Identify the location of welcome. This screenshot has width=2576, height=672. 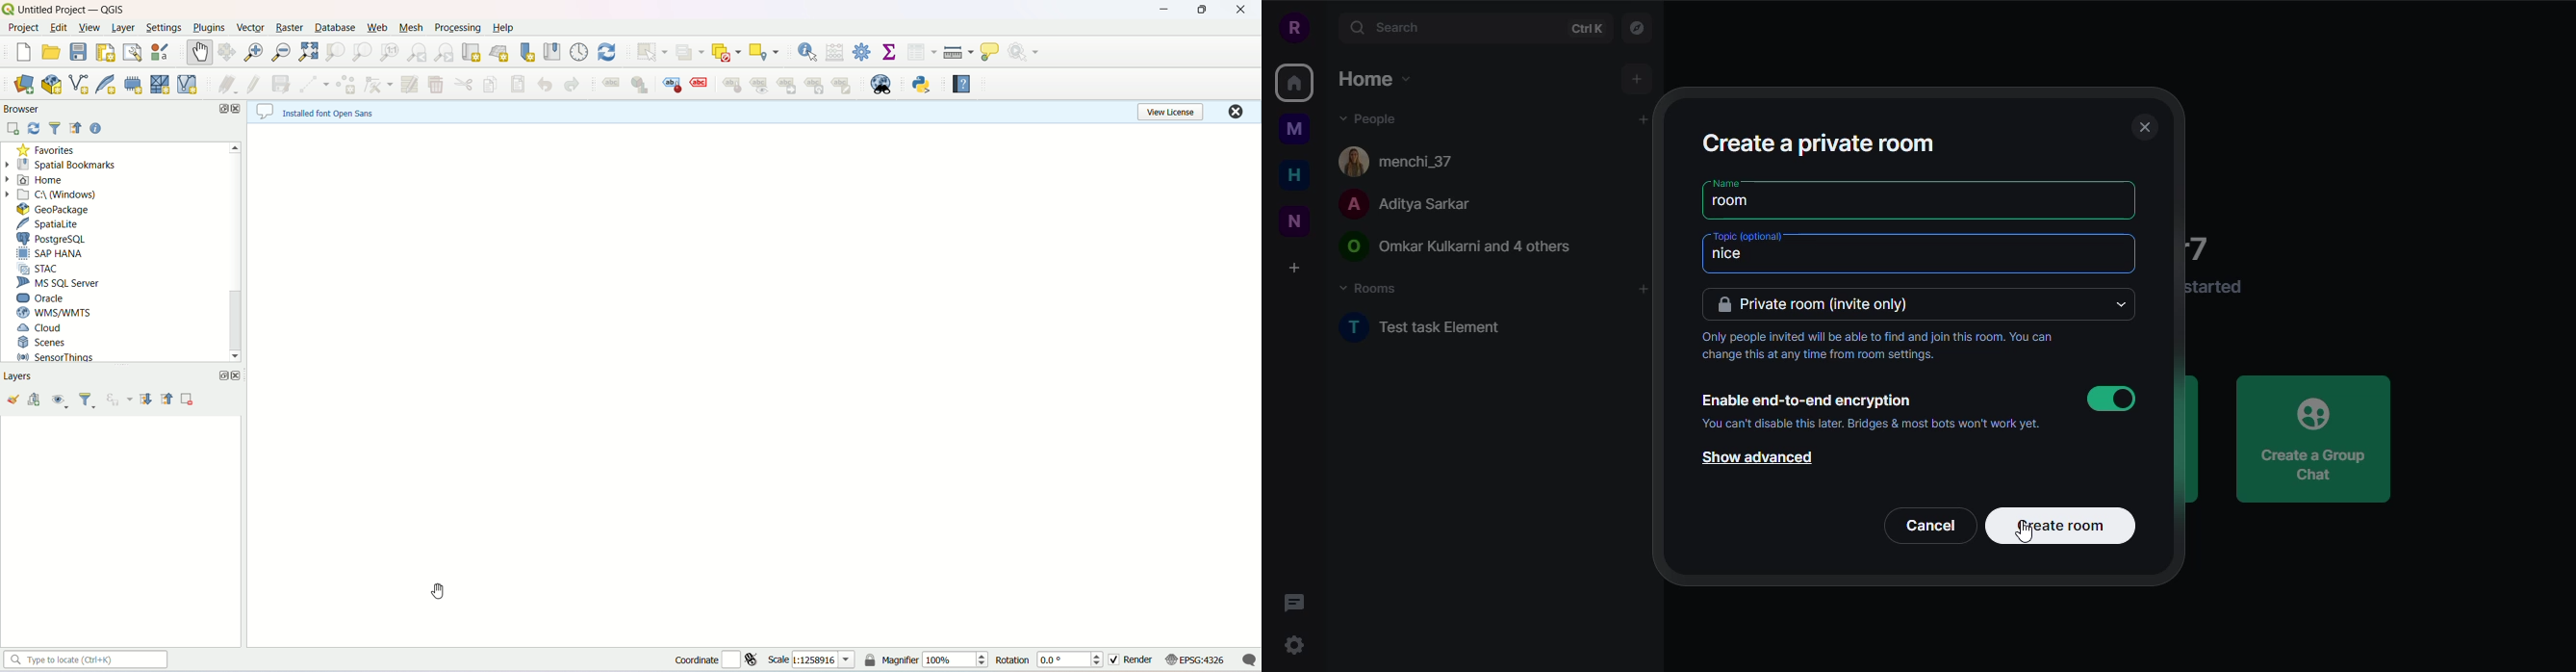
(2207, 246).